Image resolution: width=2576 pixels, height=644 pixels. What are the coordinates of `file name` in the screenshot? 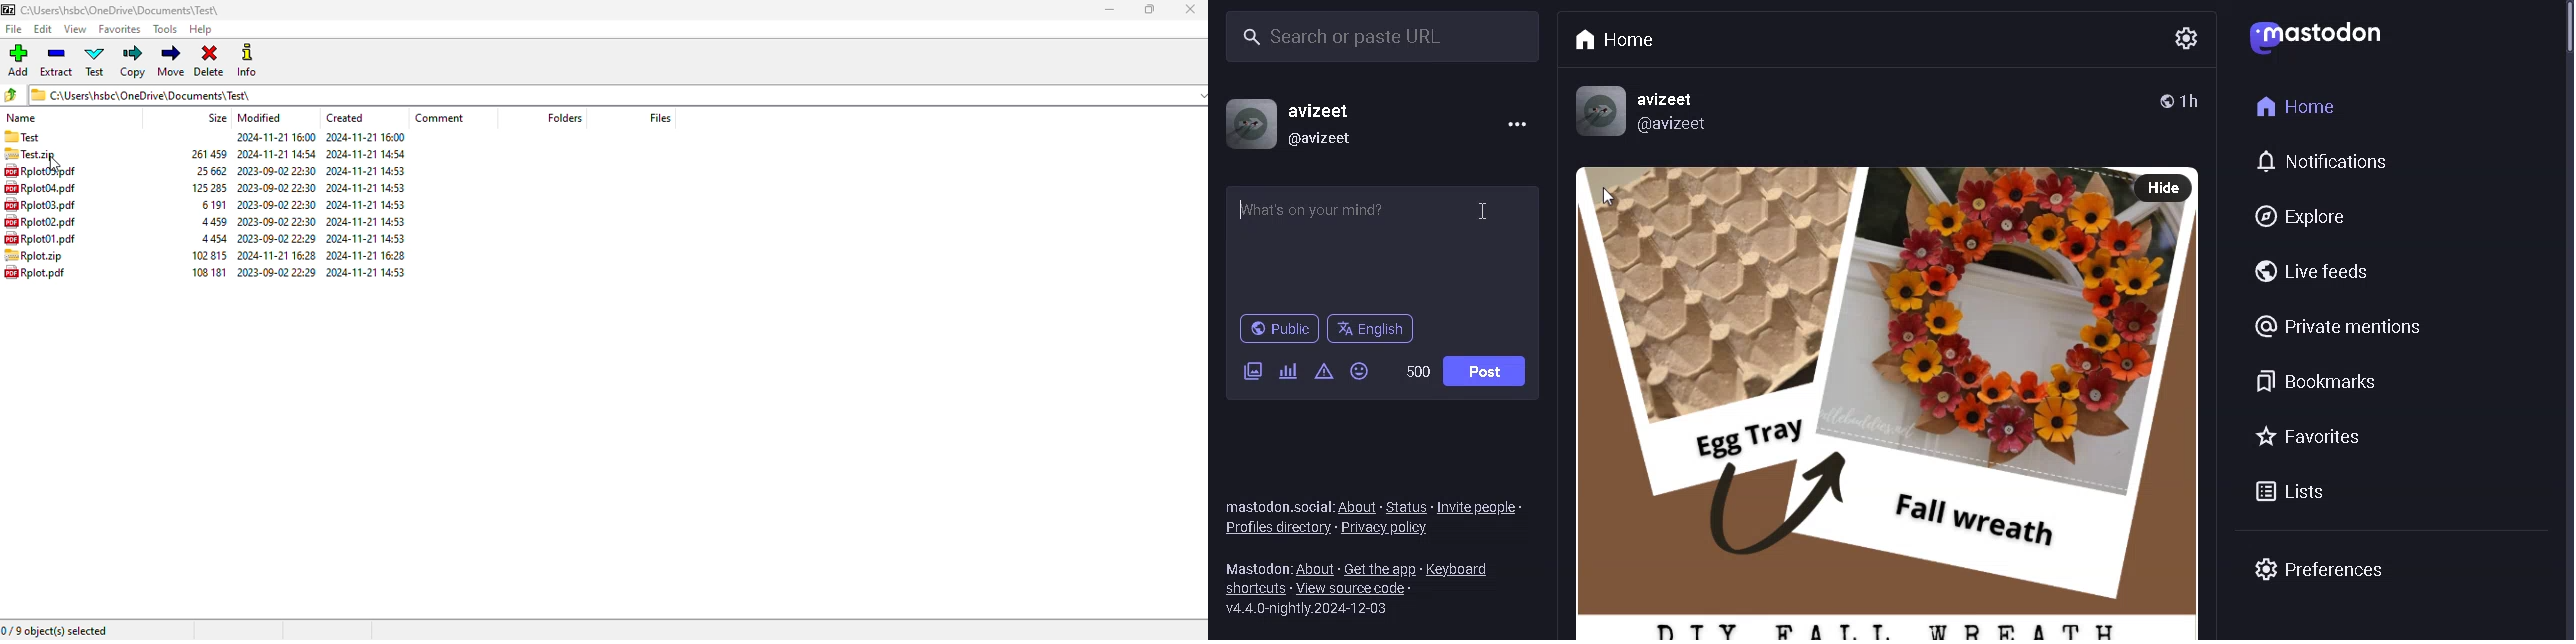 It's located at (39, 171).